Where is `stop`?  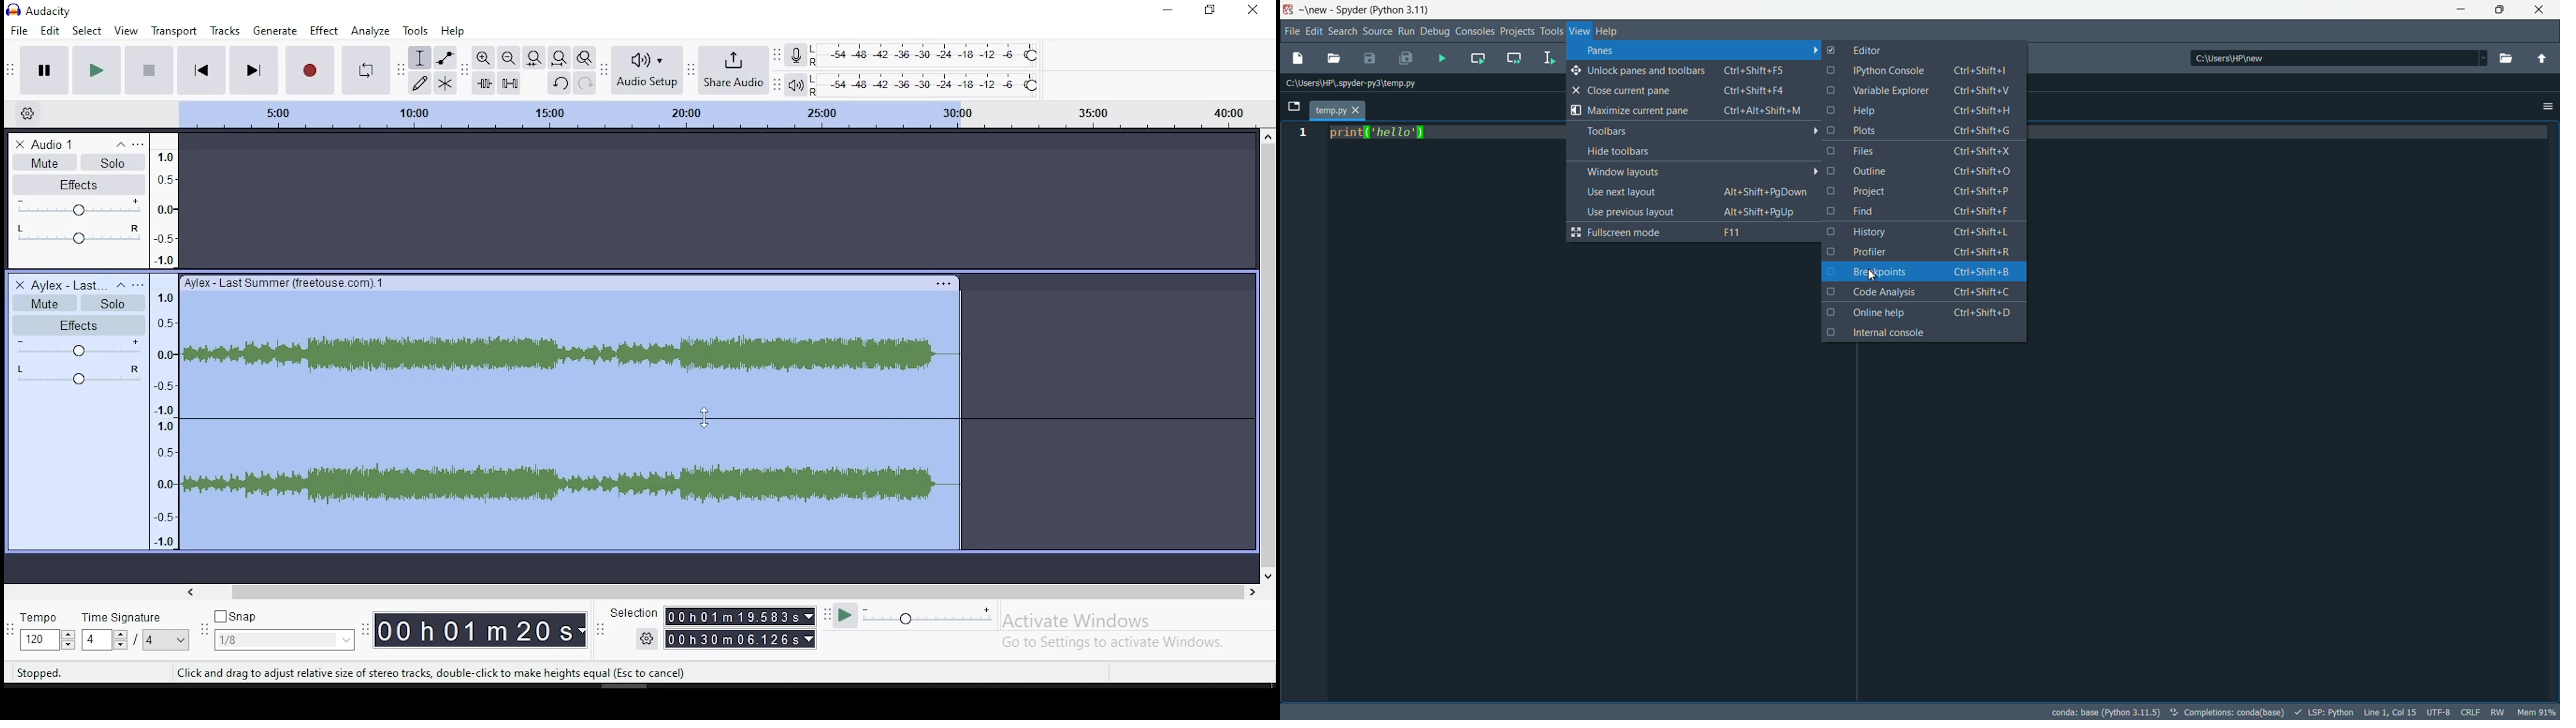 stop is located at coordinates (149, 69).